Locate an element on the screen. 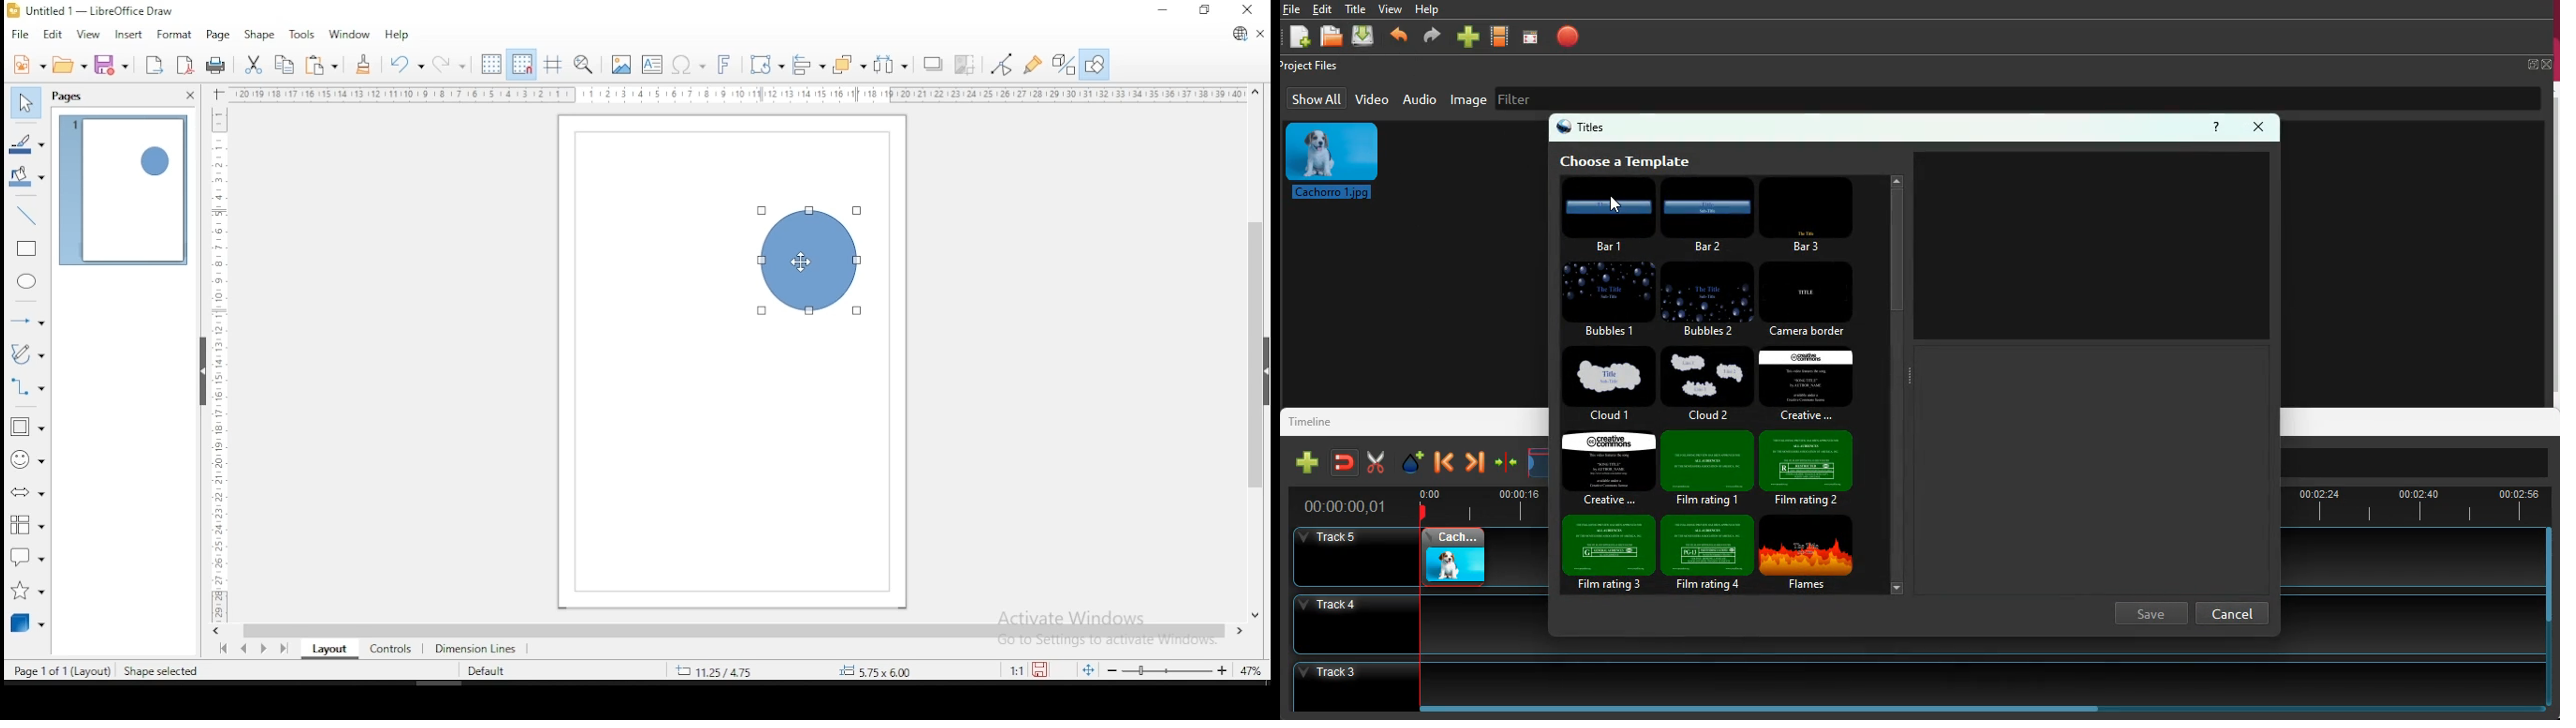  file is located at coordinates (1334, 38).